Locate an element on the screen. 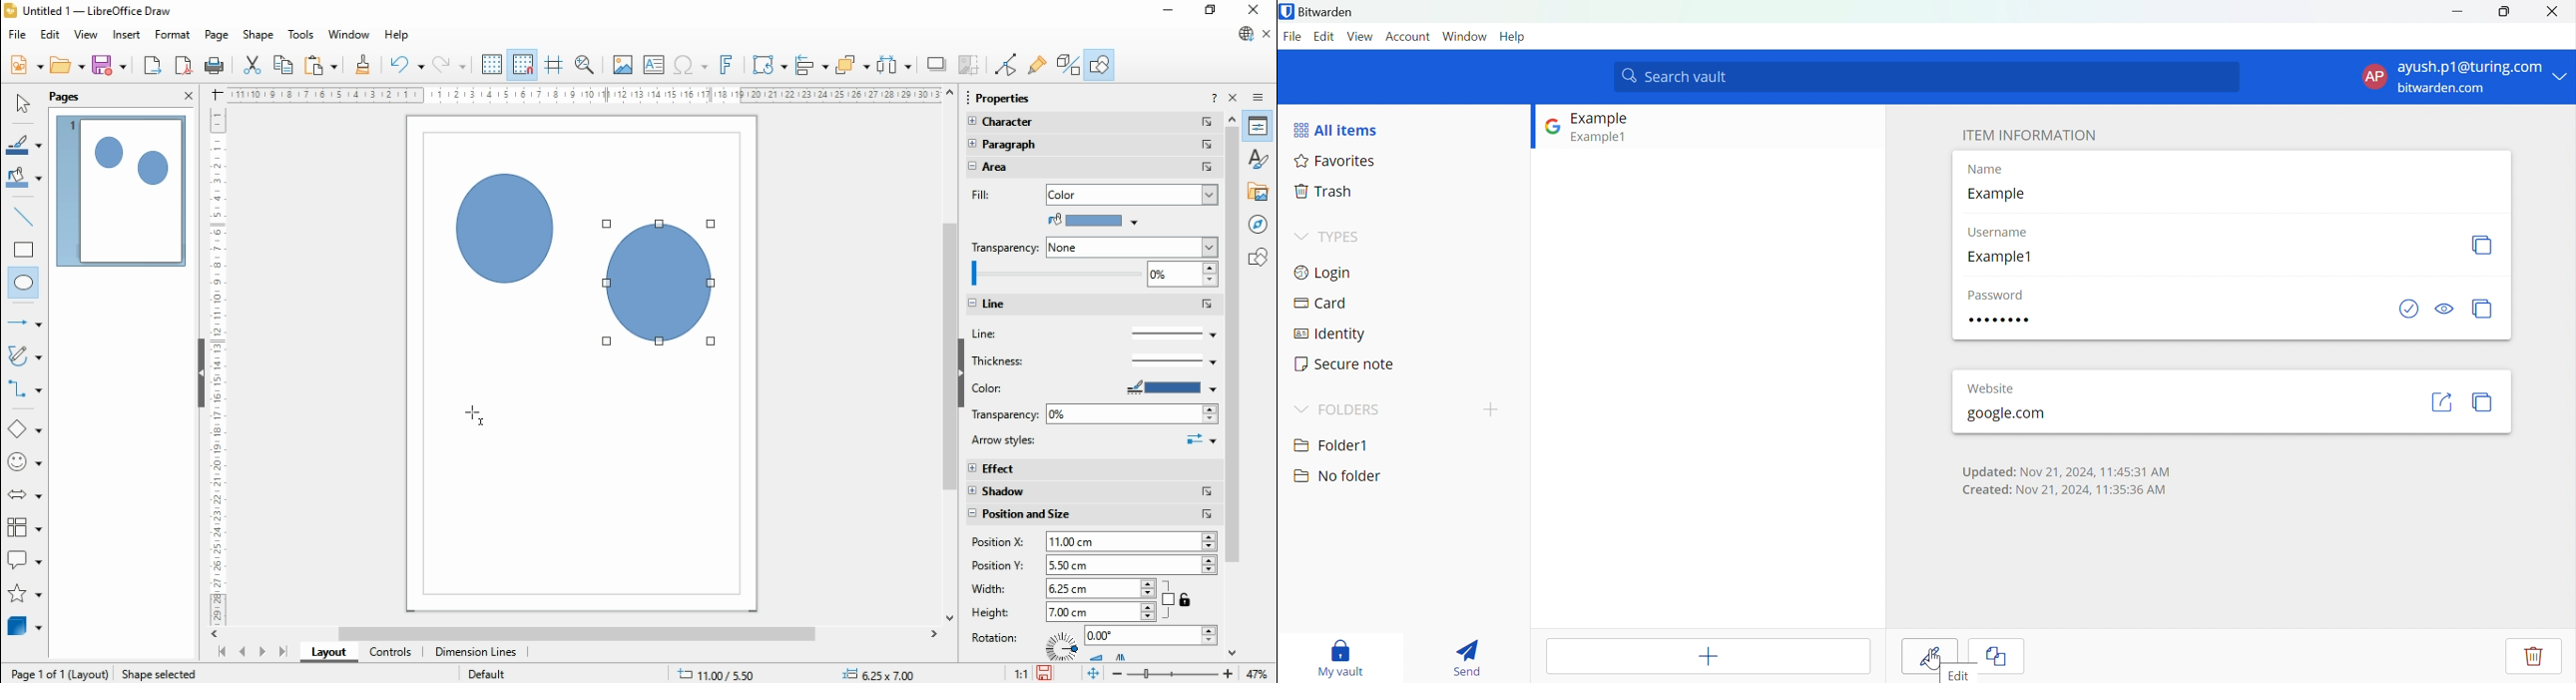  color is located at coordinates (1028, 388).